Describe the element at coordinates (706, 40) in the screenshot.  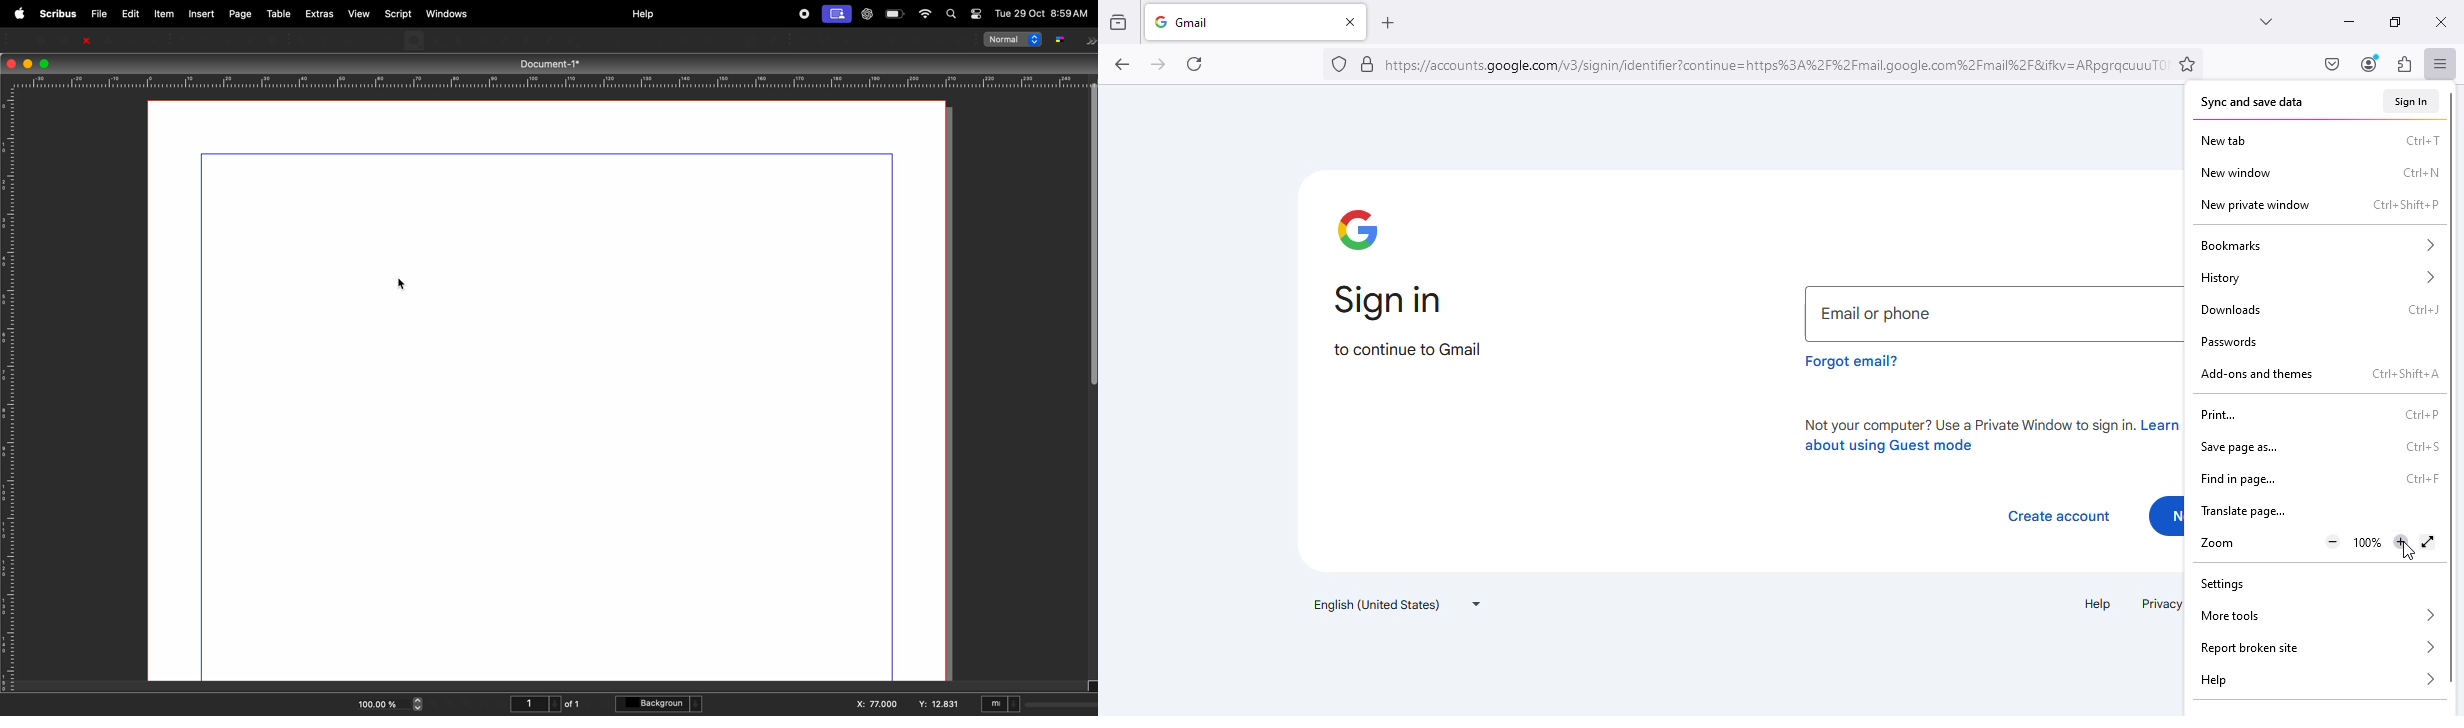
I see `Unlink text frames` at that location.